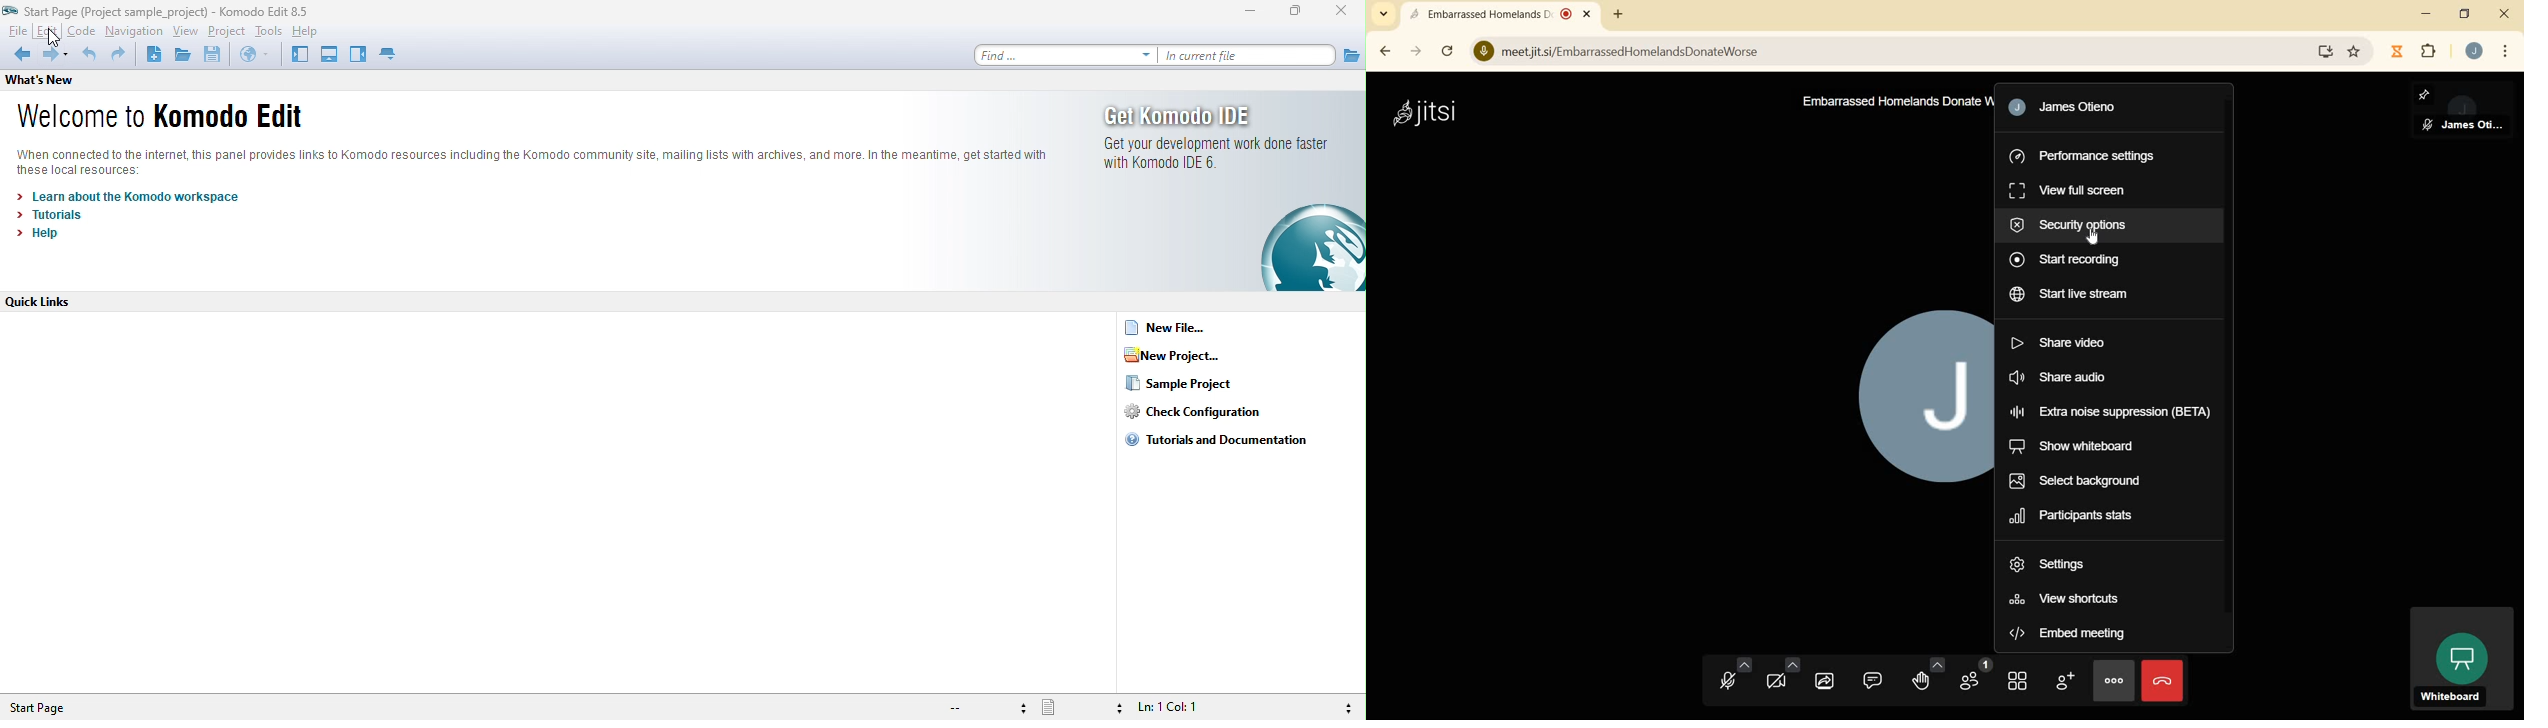  I want to click on forward, so click(1415, 52).